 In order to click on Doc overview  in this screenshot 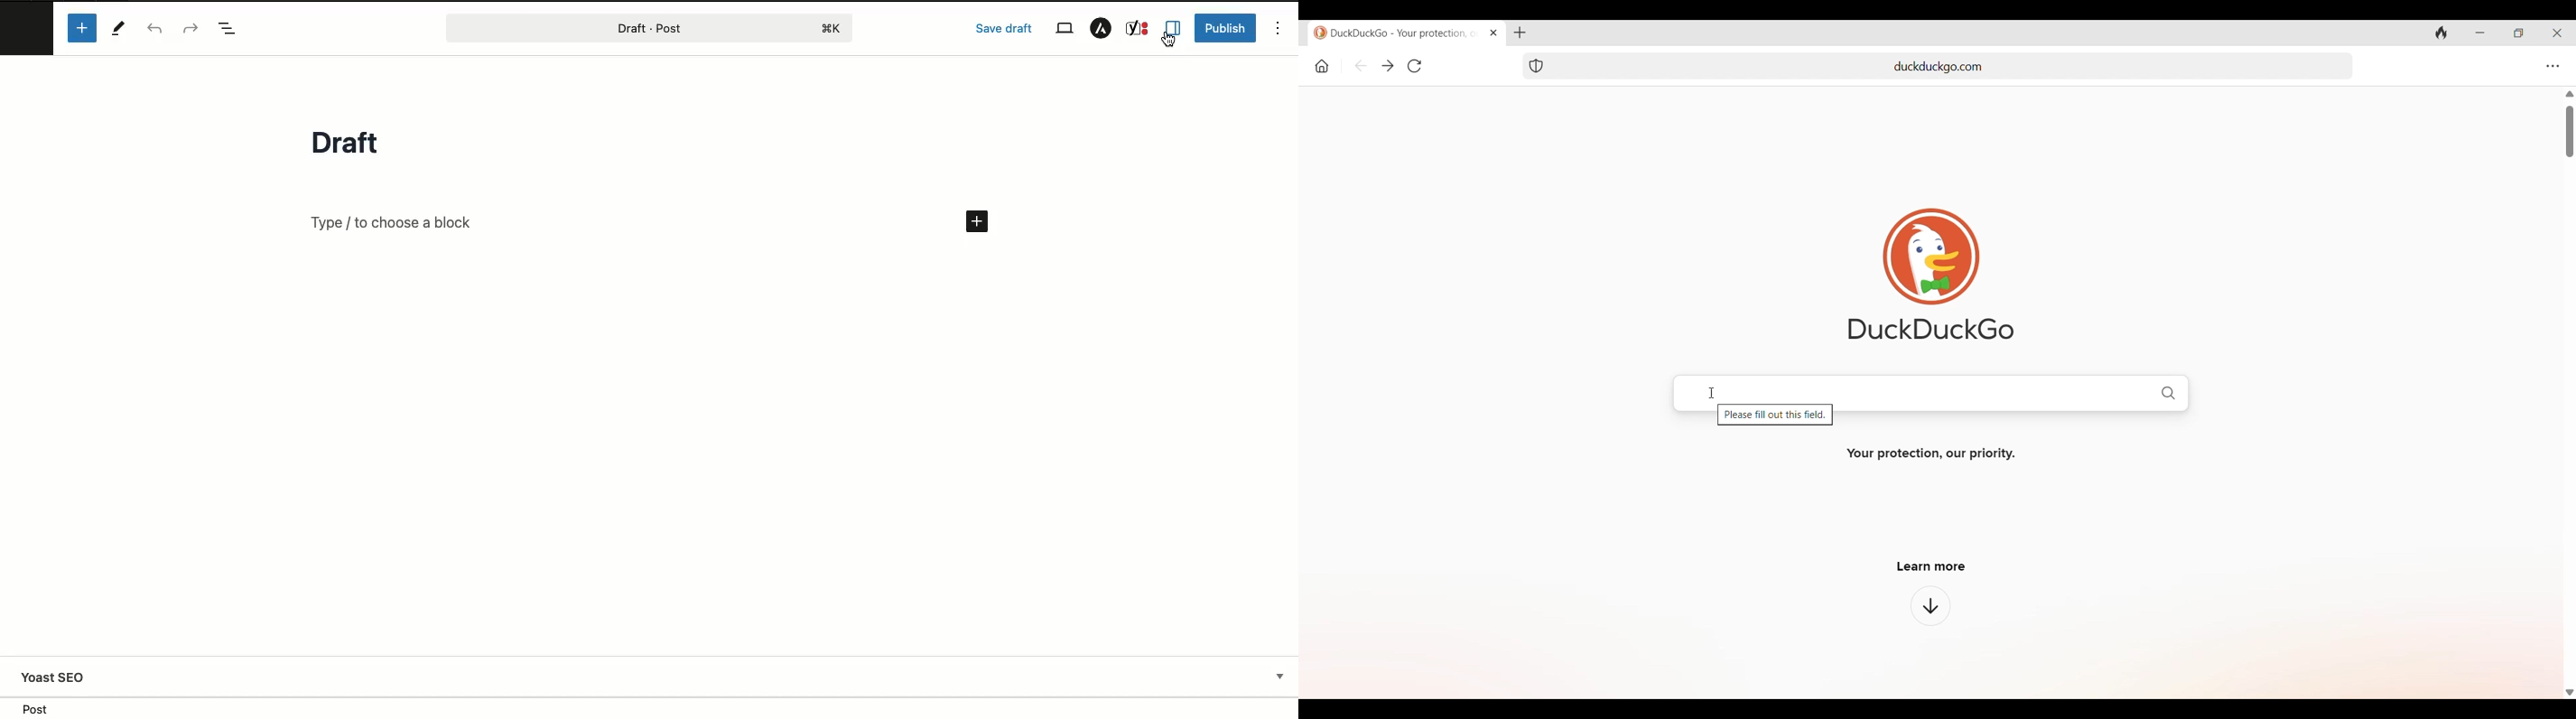, I will do `click(232, 28)`.